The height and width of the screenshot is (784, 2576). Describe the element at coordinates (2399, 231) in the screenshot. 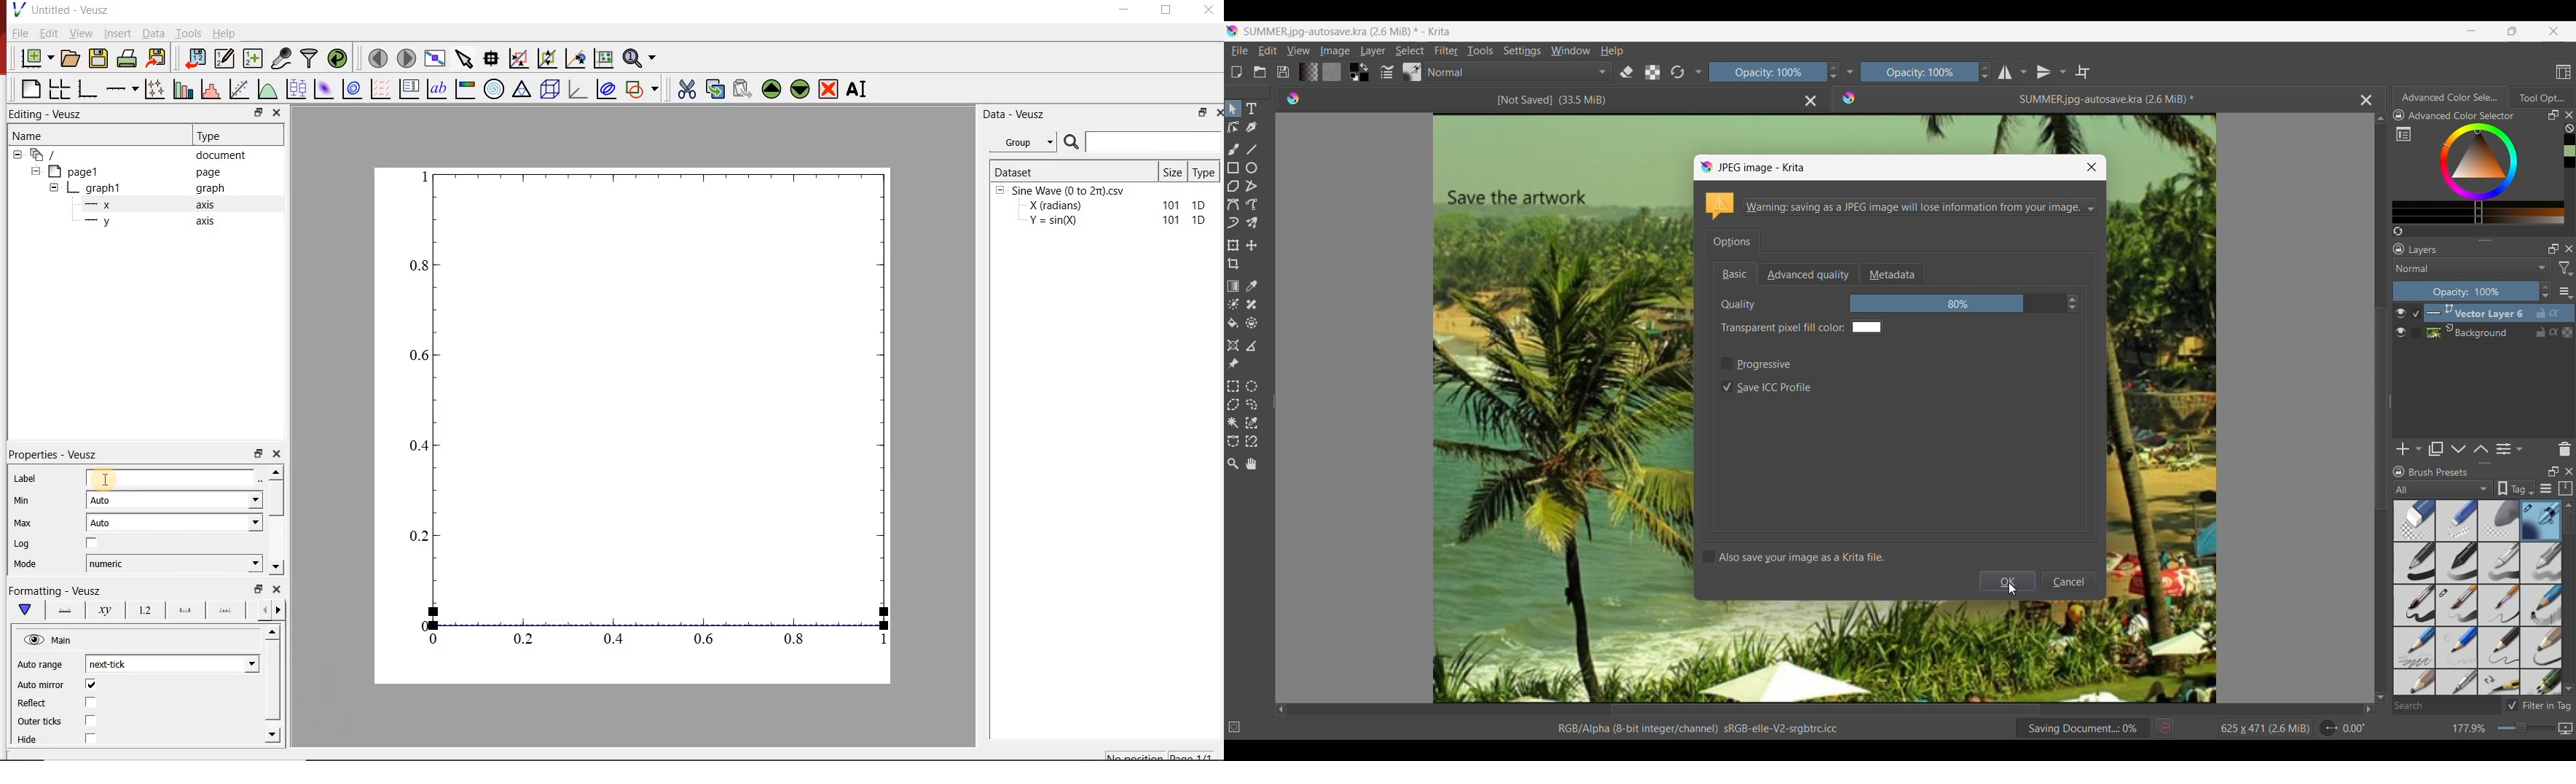

I see `Create a list of colors from the image` at that location.